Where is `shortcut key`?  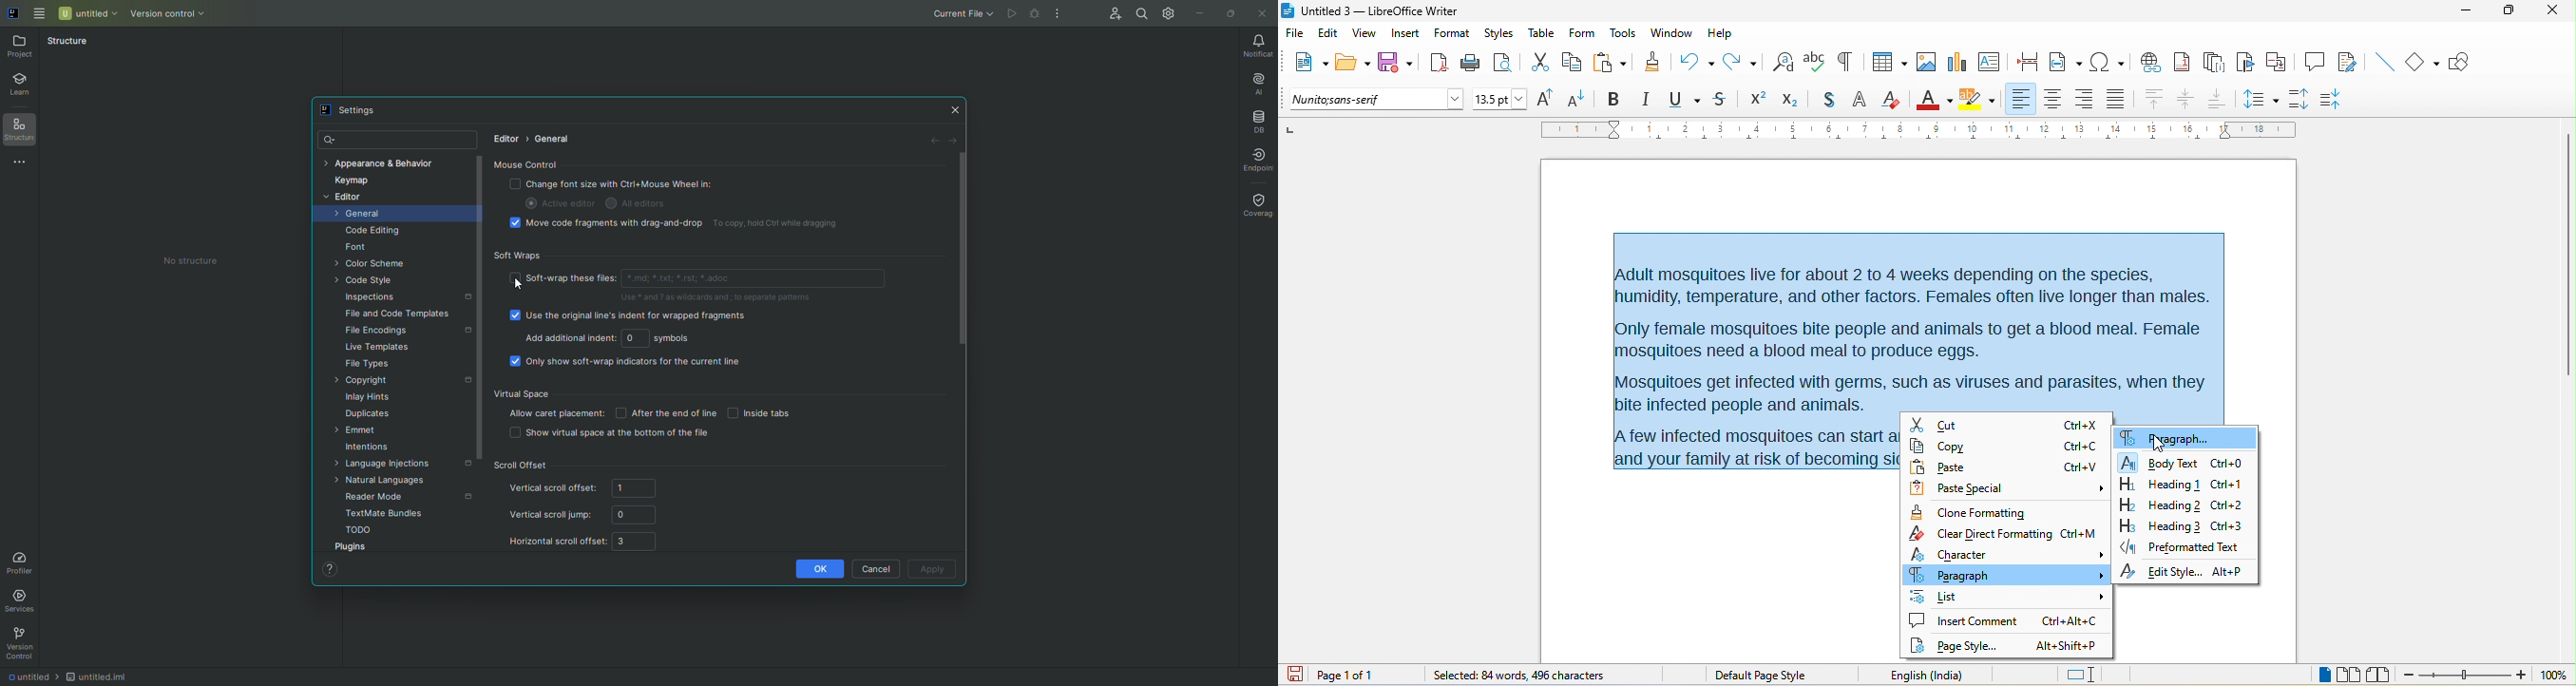
shortcut key is located at coordinates (2079, 426).